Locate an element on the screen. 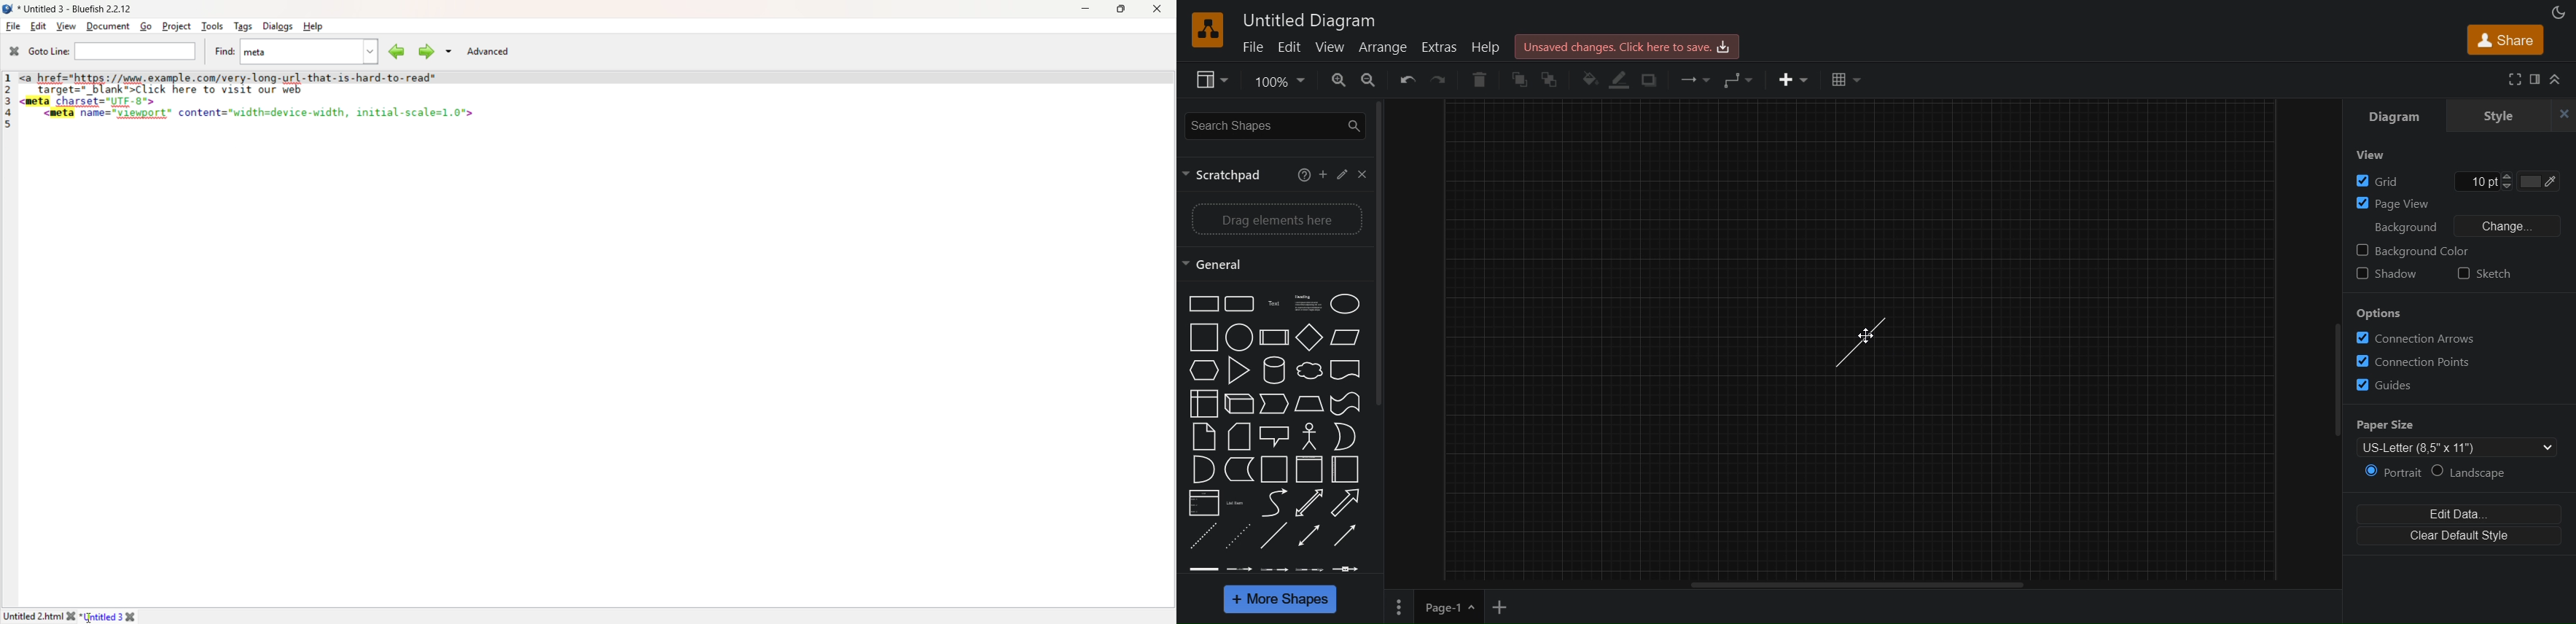  drag elements here is located at coordinates (1275, 217).